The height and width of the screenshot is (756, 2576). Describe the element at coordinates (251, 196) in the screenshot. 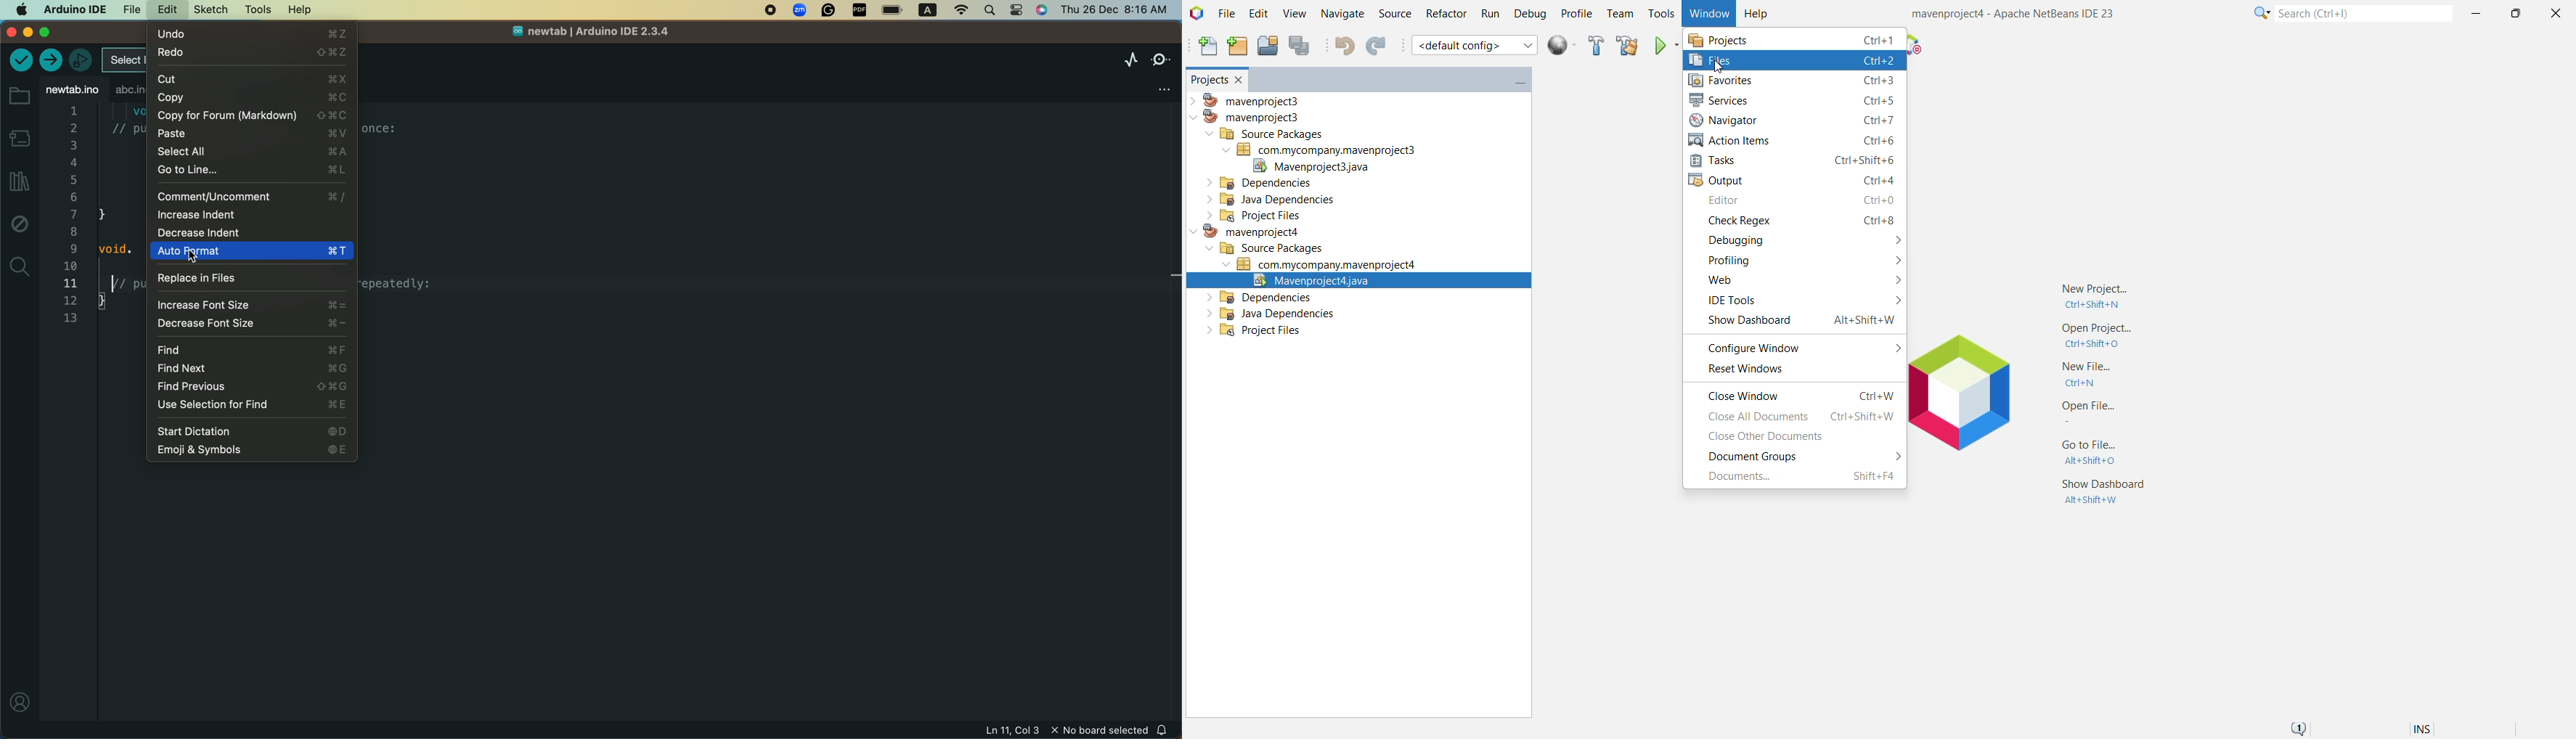

I see `comment` at that location.